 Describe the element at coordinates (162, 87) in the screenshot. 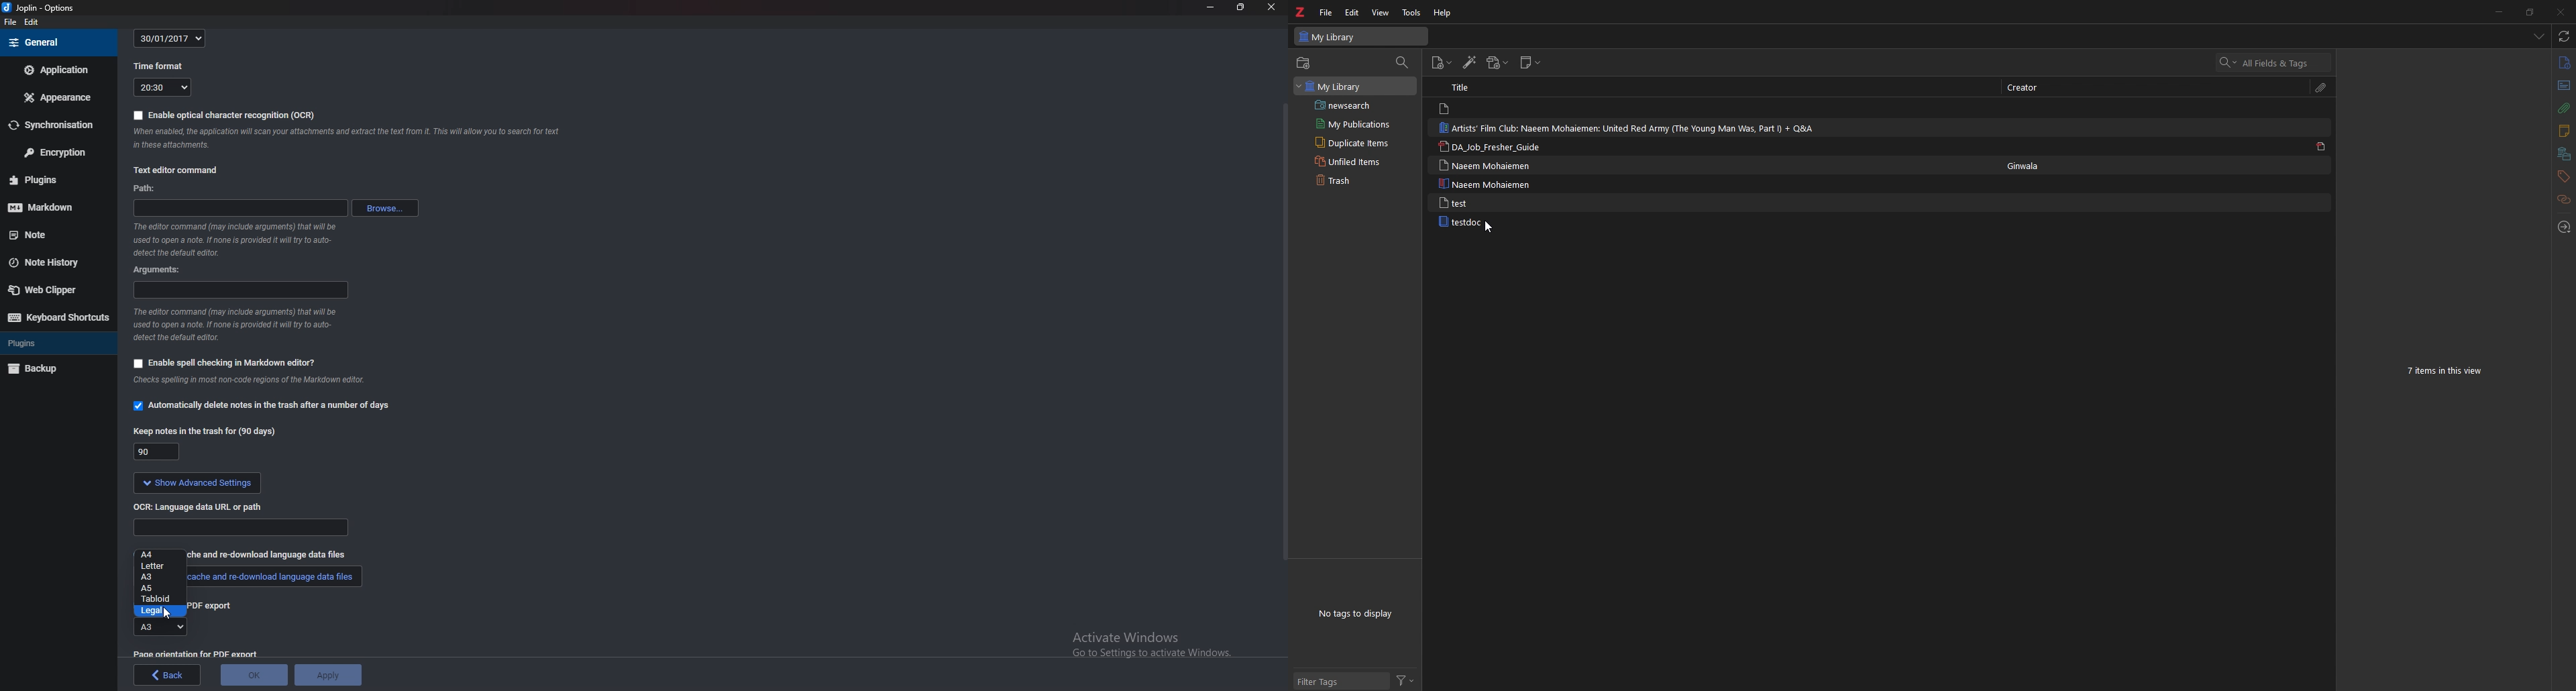

I see `20:30` at that location.